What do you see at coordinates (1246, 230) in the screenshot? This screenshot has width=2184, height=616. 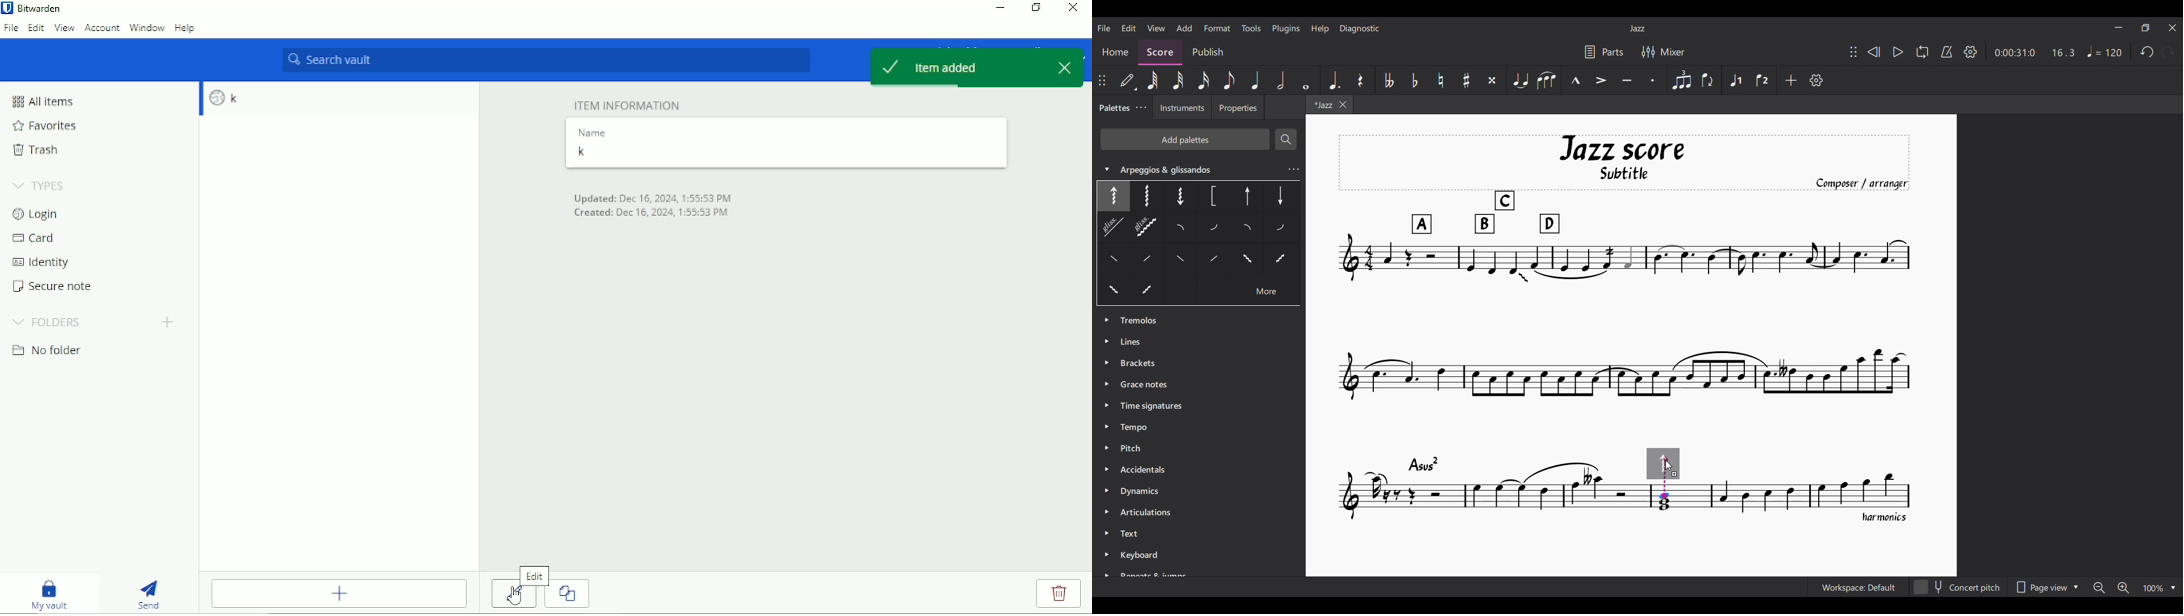 I see `` at bounding box center [1246, 230].